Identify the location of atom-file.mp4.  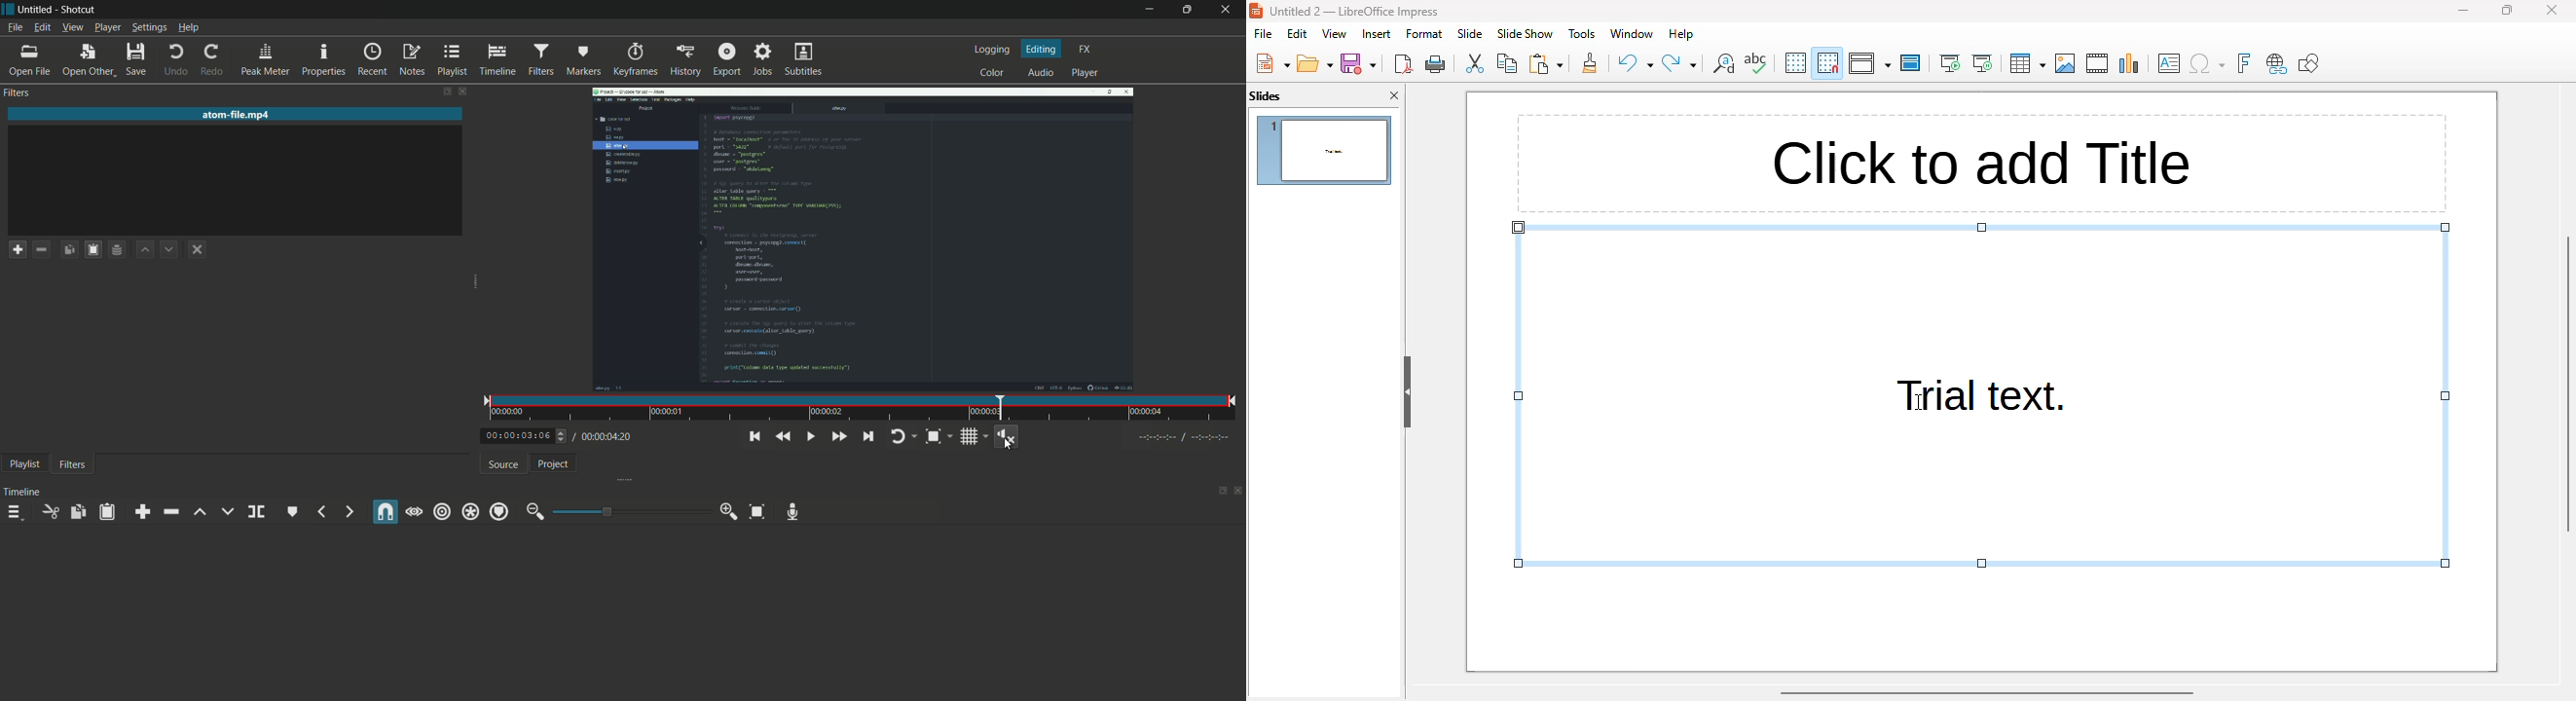
(237, 114).